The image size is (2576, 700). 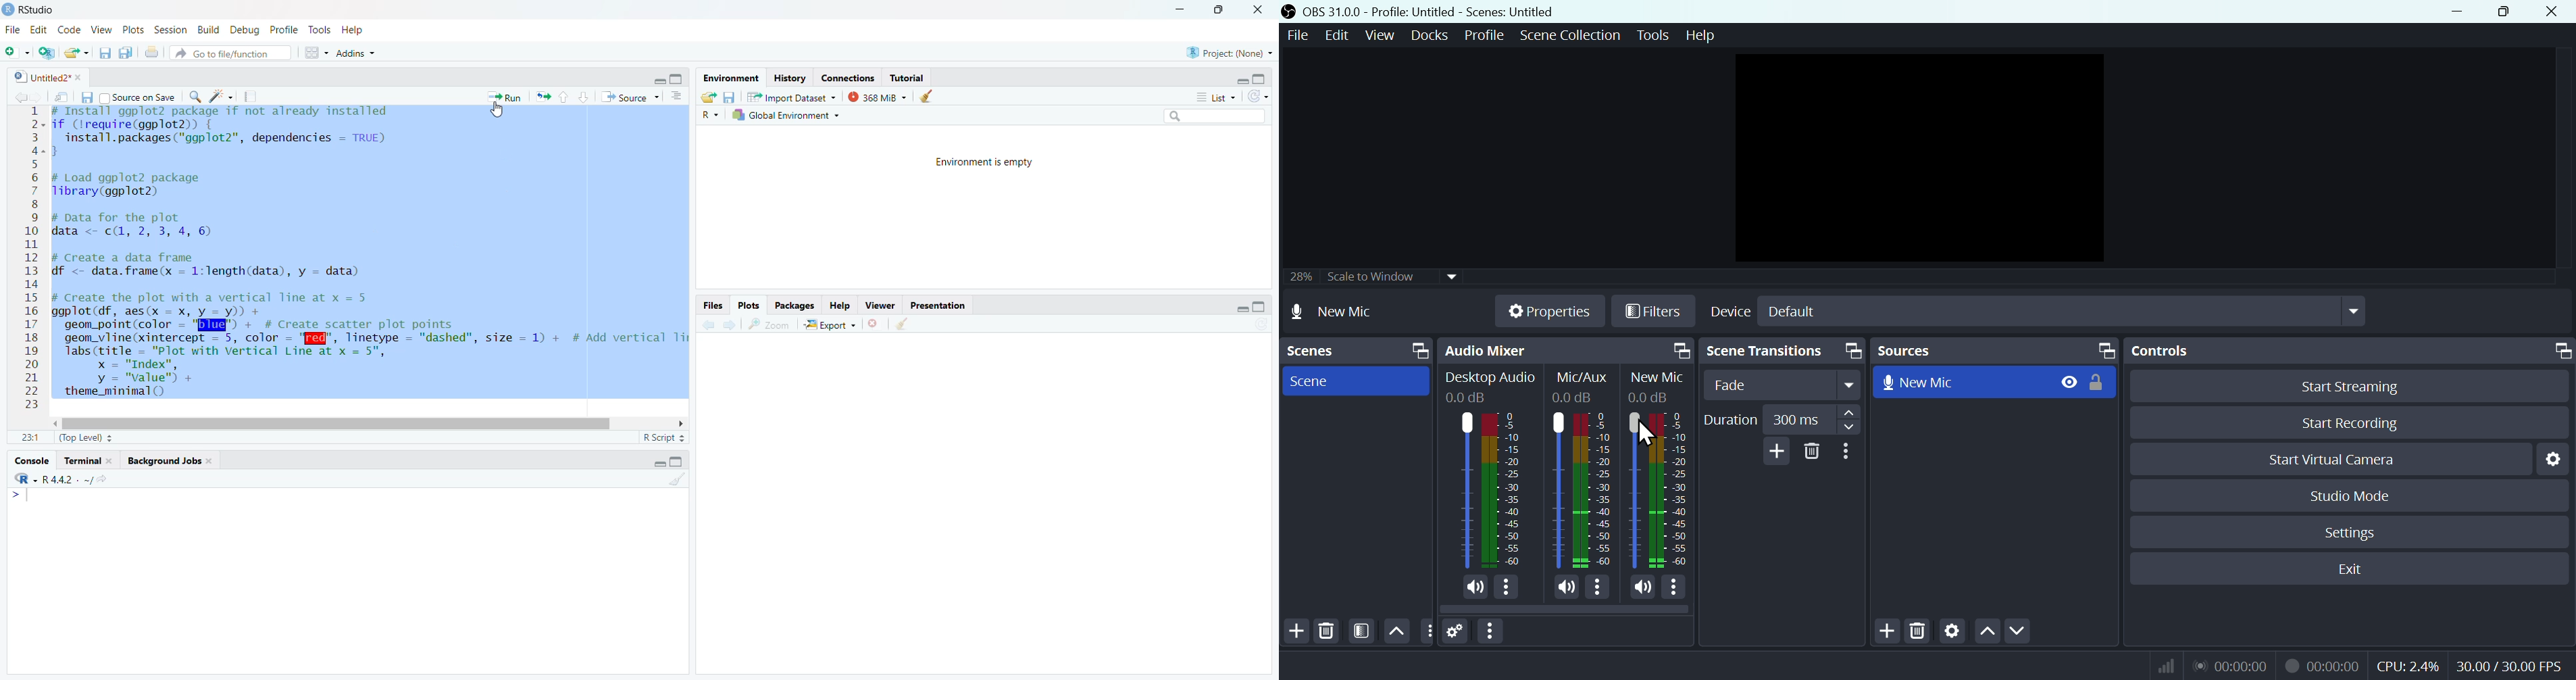 I want to click on Settings, so click(x=1456, y=632).